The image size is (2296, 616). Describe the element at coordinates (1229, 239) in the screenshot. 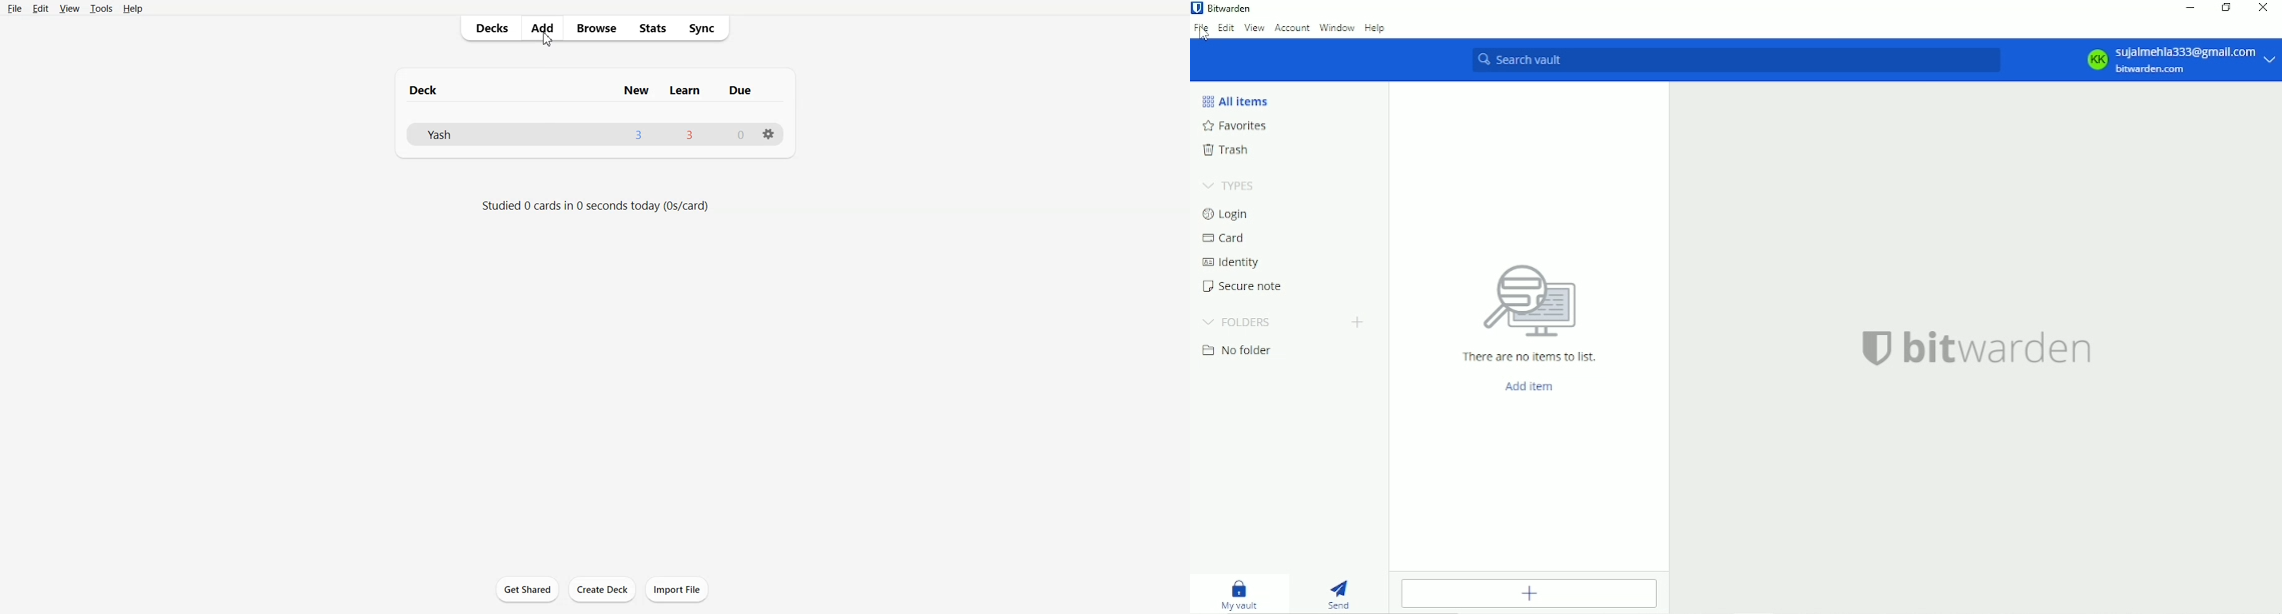

I see `Card` at that location.